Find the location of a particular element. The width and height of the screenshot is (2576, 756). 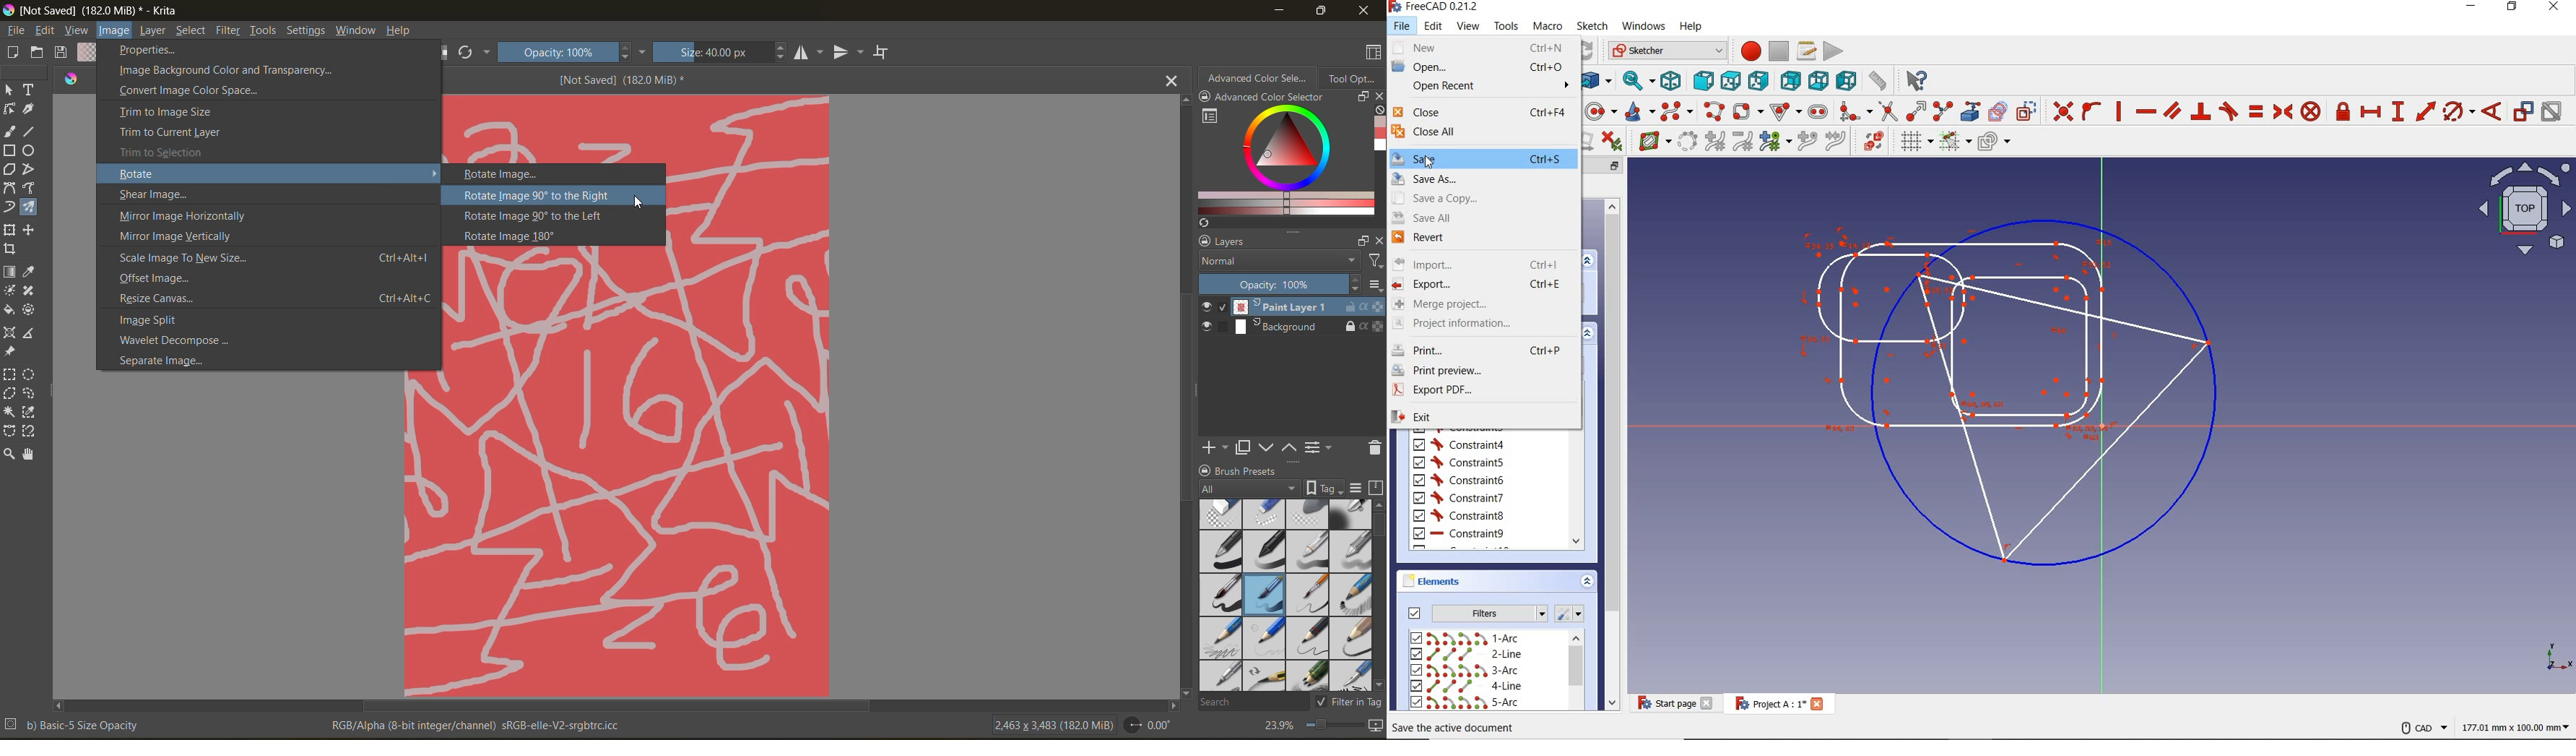

float docker is located at coordinates (1361, 241).